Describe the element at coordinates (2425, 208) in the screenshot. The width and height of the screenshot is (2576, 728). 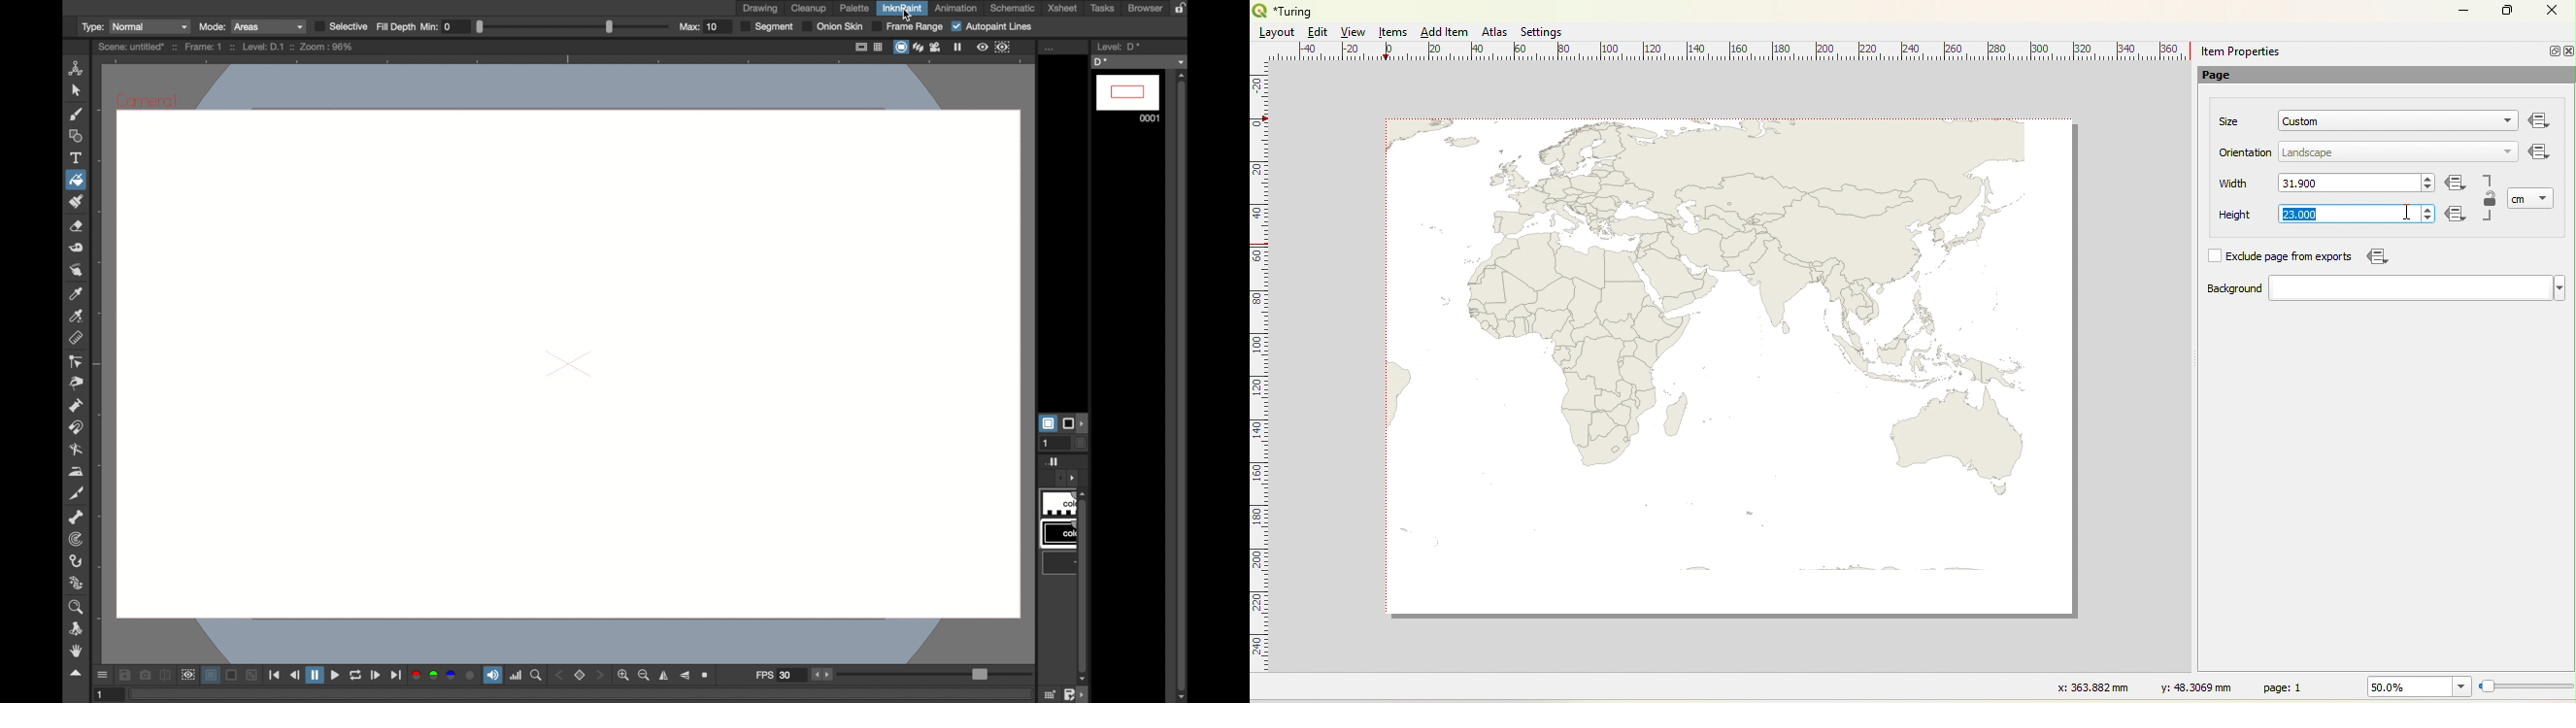
I see `increase` at that location.